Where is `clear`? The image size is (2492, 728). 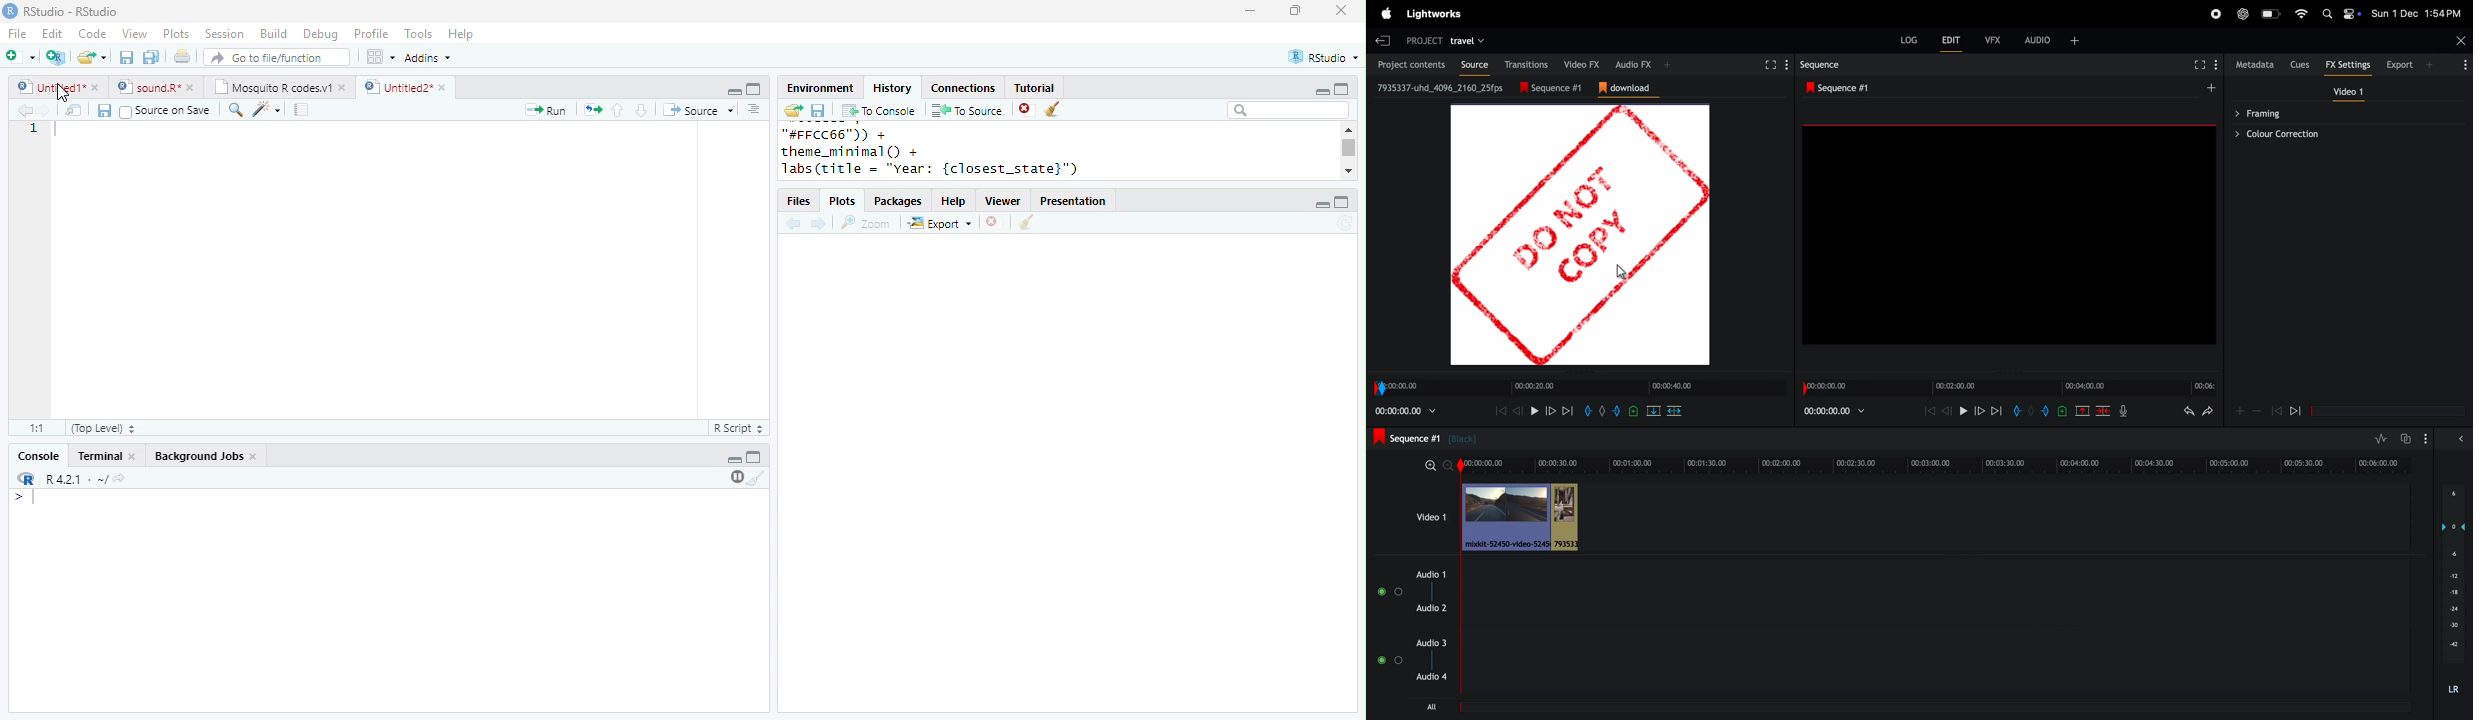
clear is located at coordinates (1052, 109).